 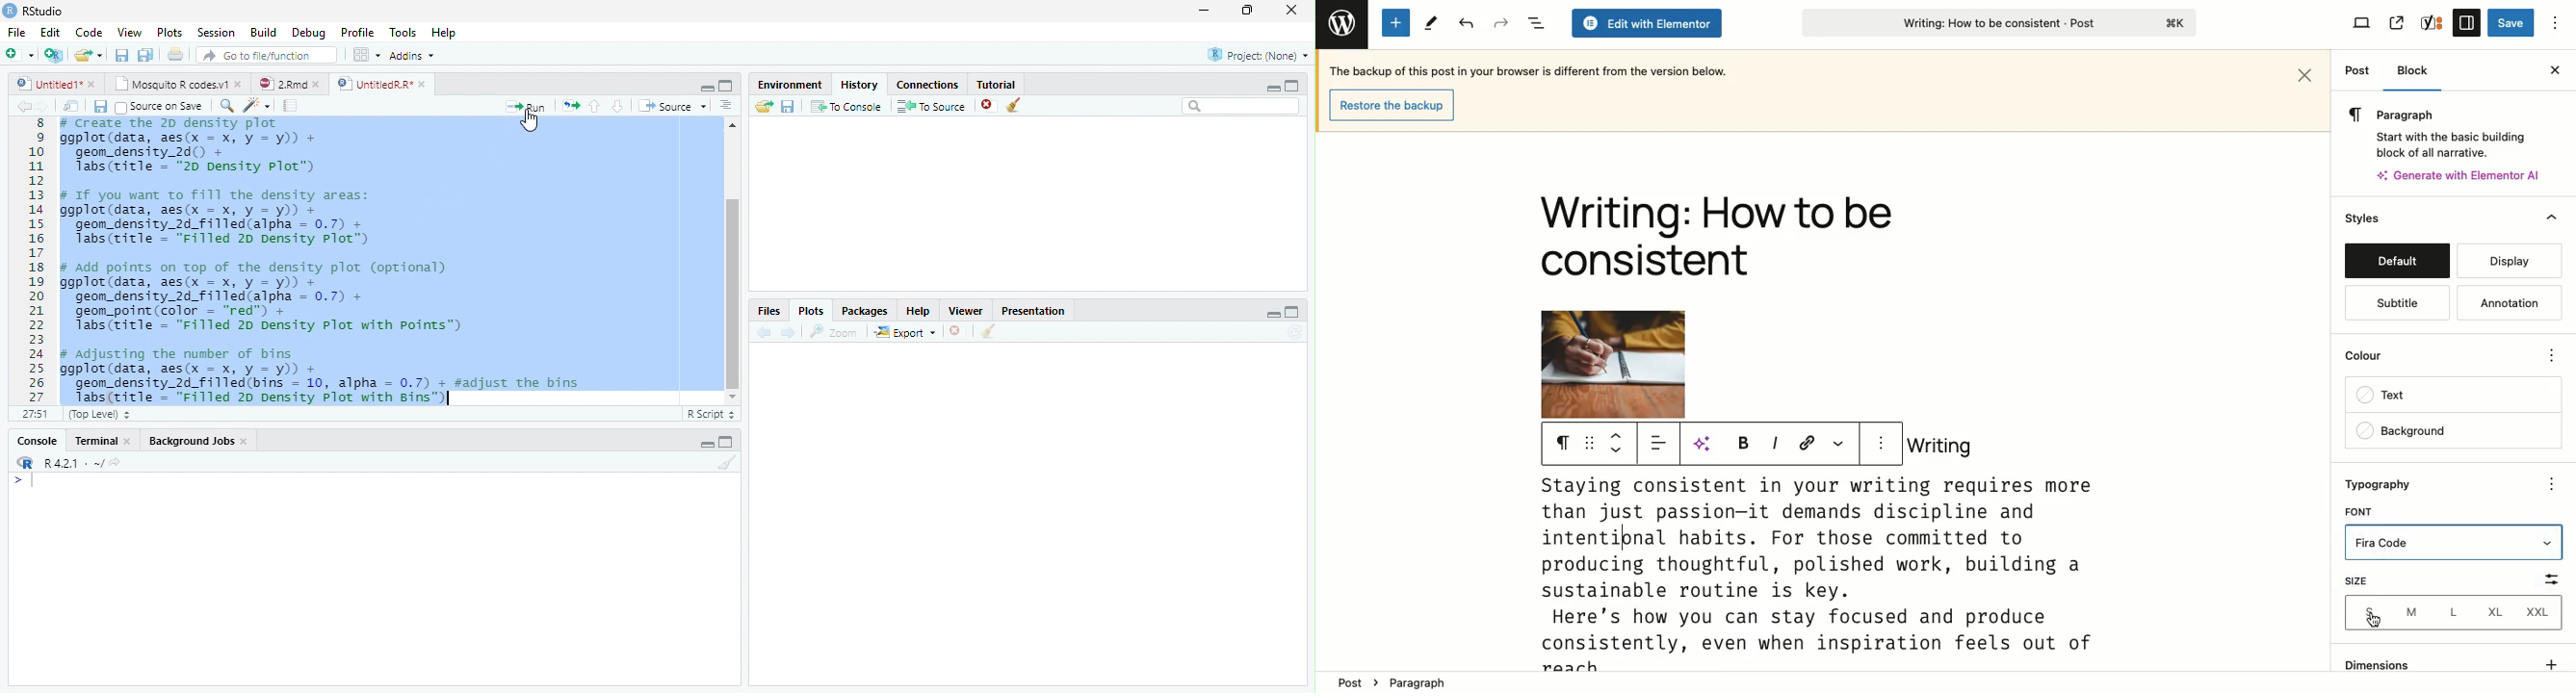 I want to click on R421 - ~/, so click(x=67, y=463).